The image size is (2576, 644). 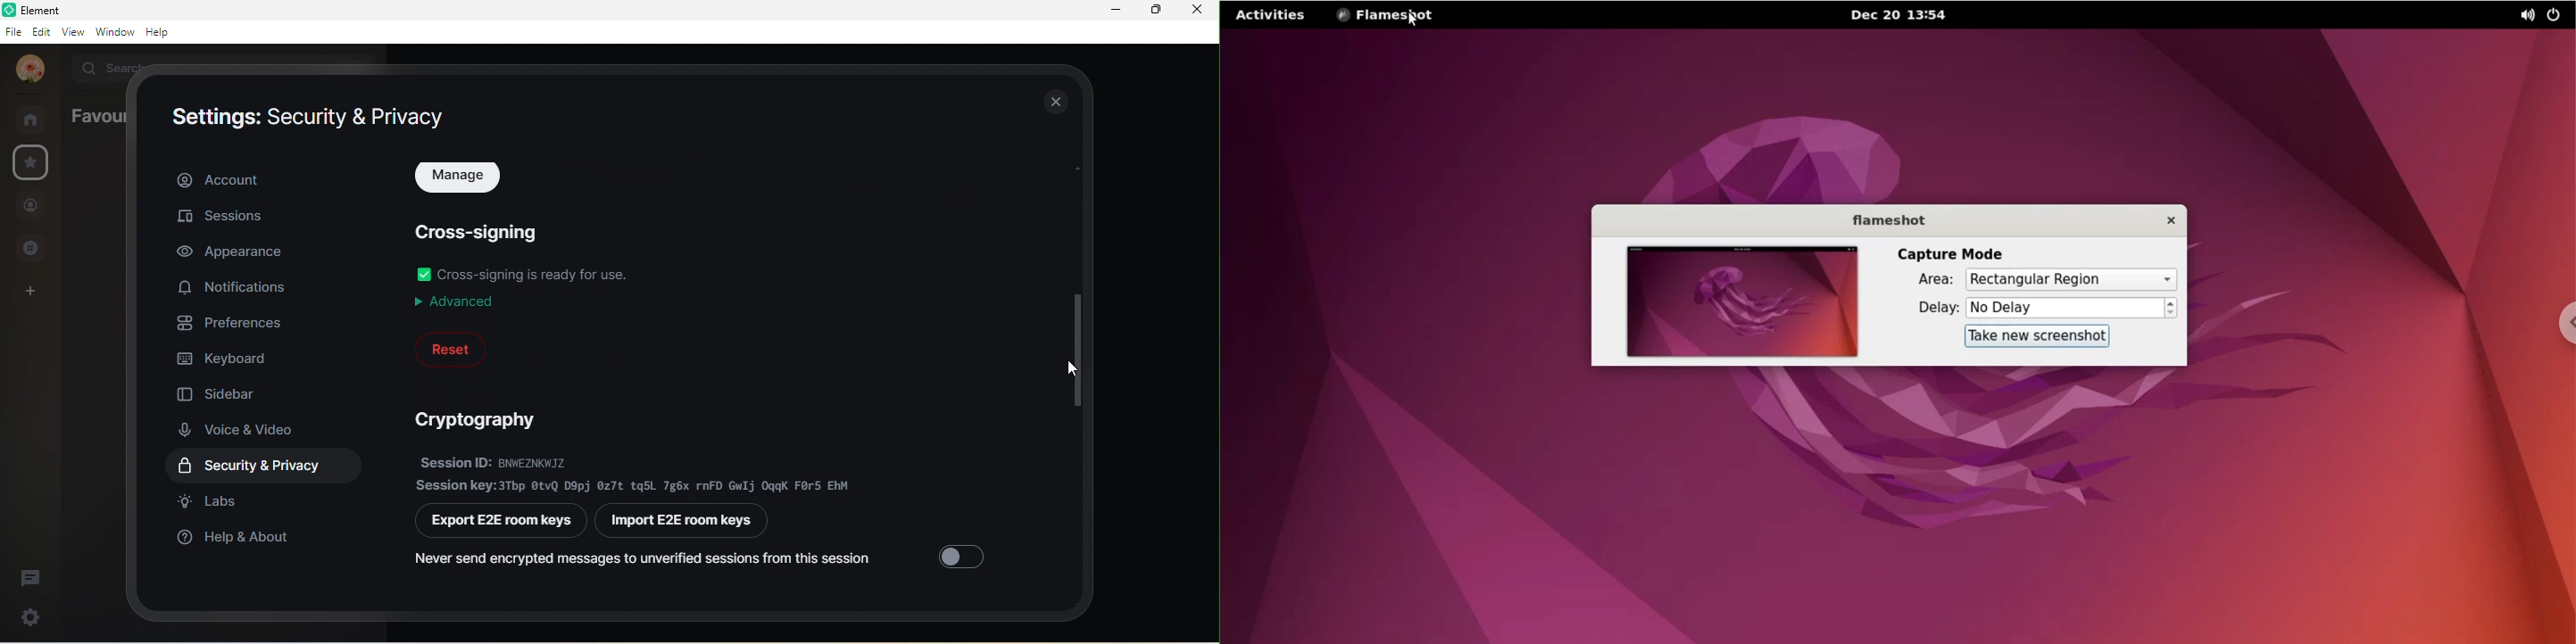 What do you see at coordinates (228, 356) in the screenshot?
I see `keyboard` at bounding box center [228, 356].